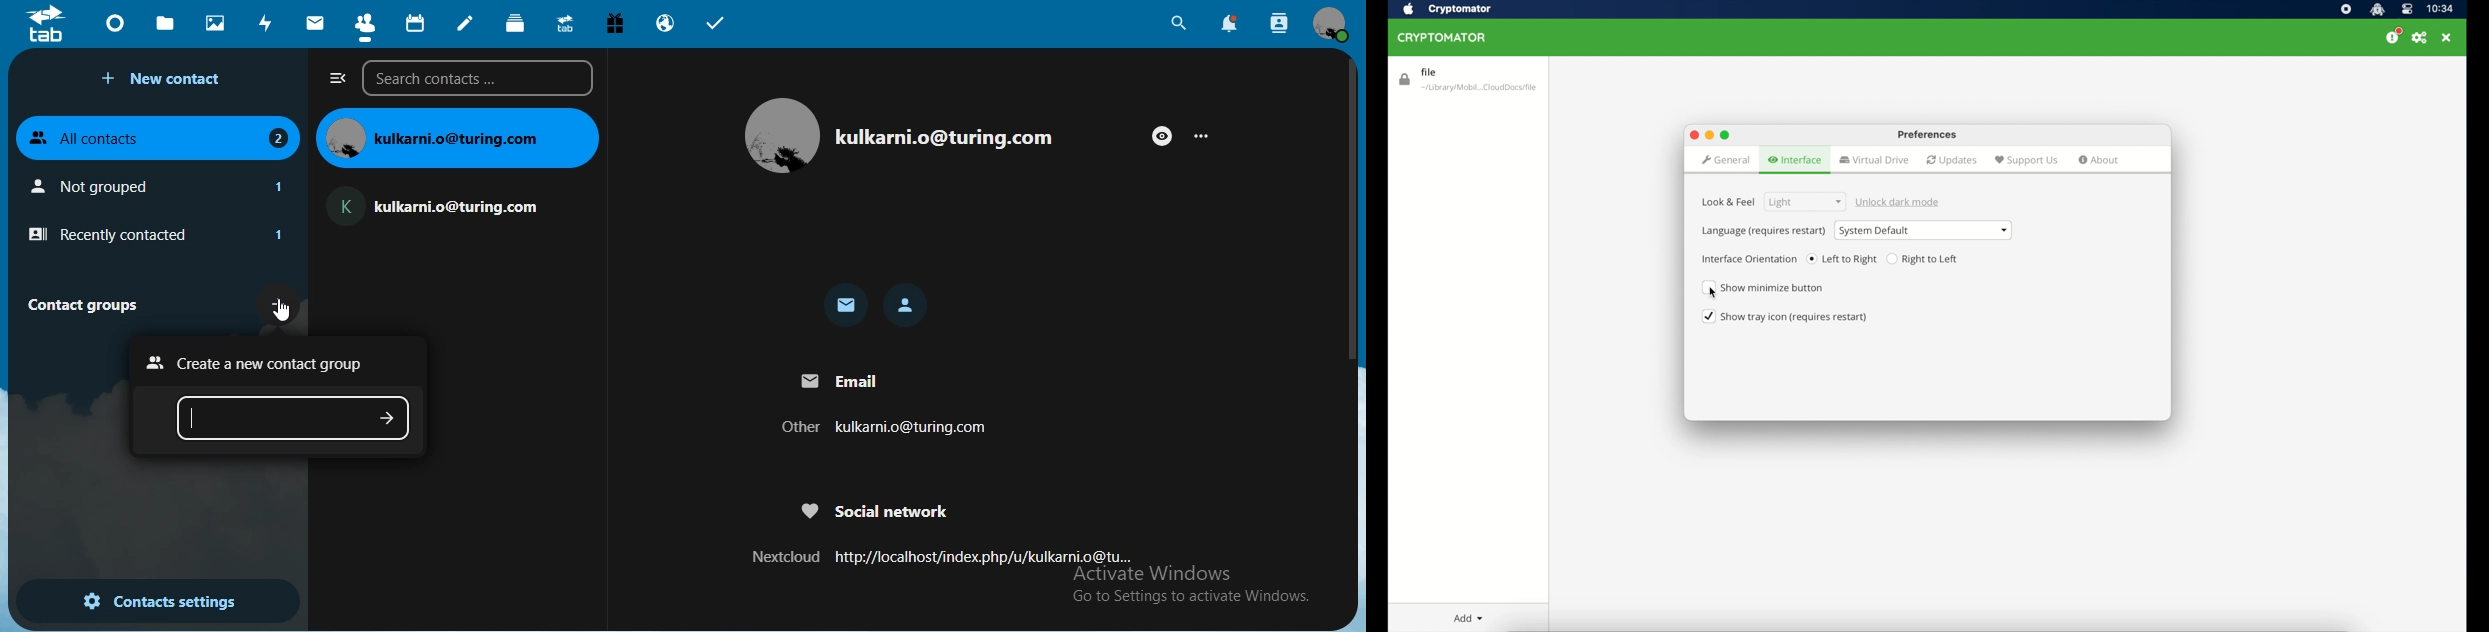  What do you see at coordinates (261, 363) in the screenshot?
I see `create a new contact group` at bounding box center [261, 363].